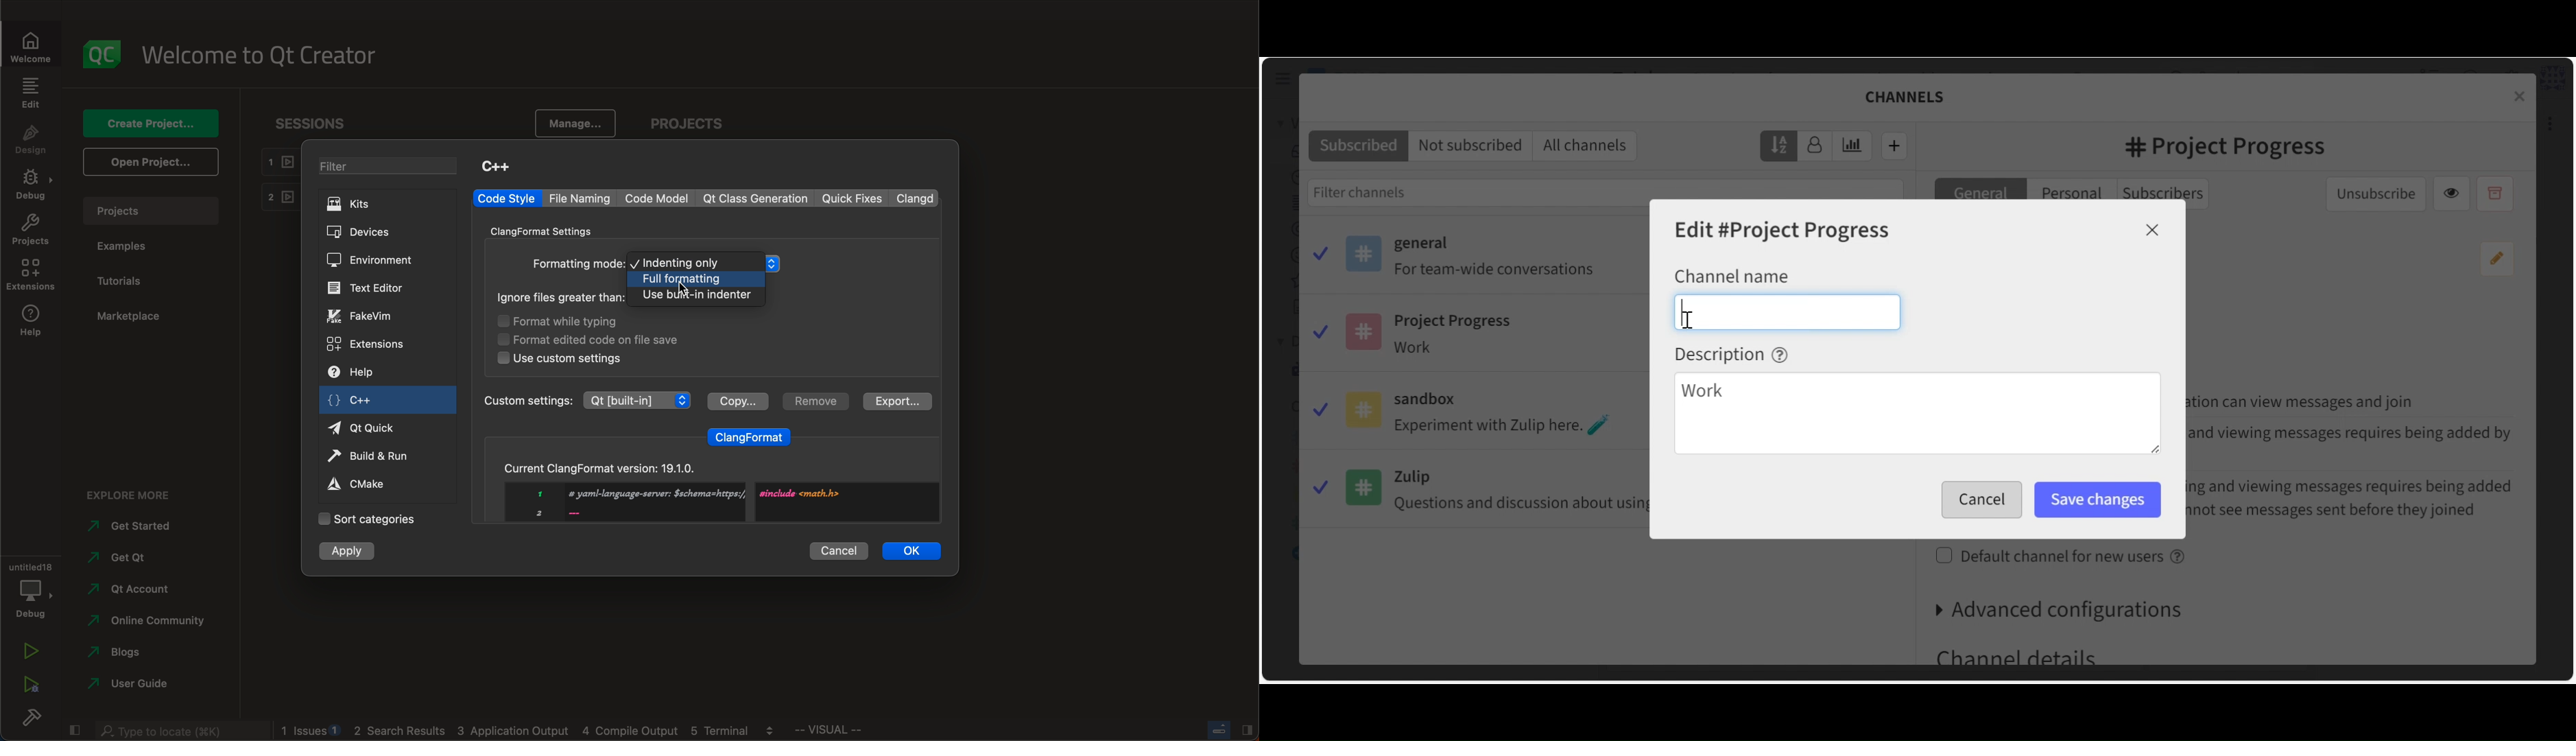  What do you see at coordinates (126, 247) in the screenshot?
I see `examples` at bounding box center [126, 247].